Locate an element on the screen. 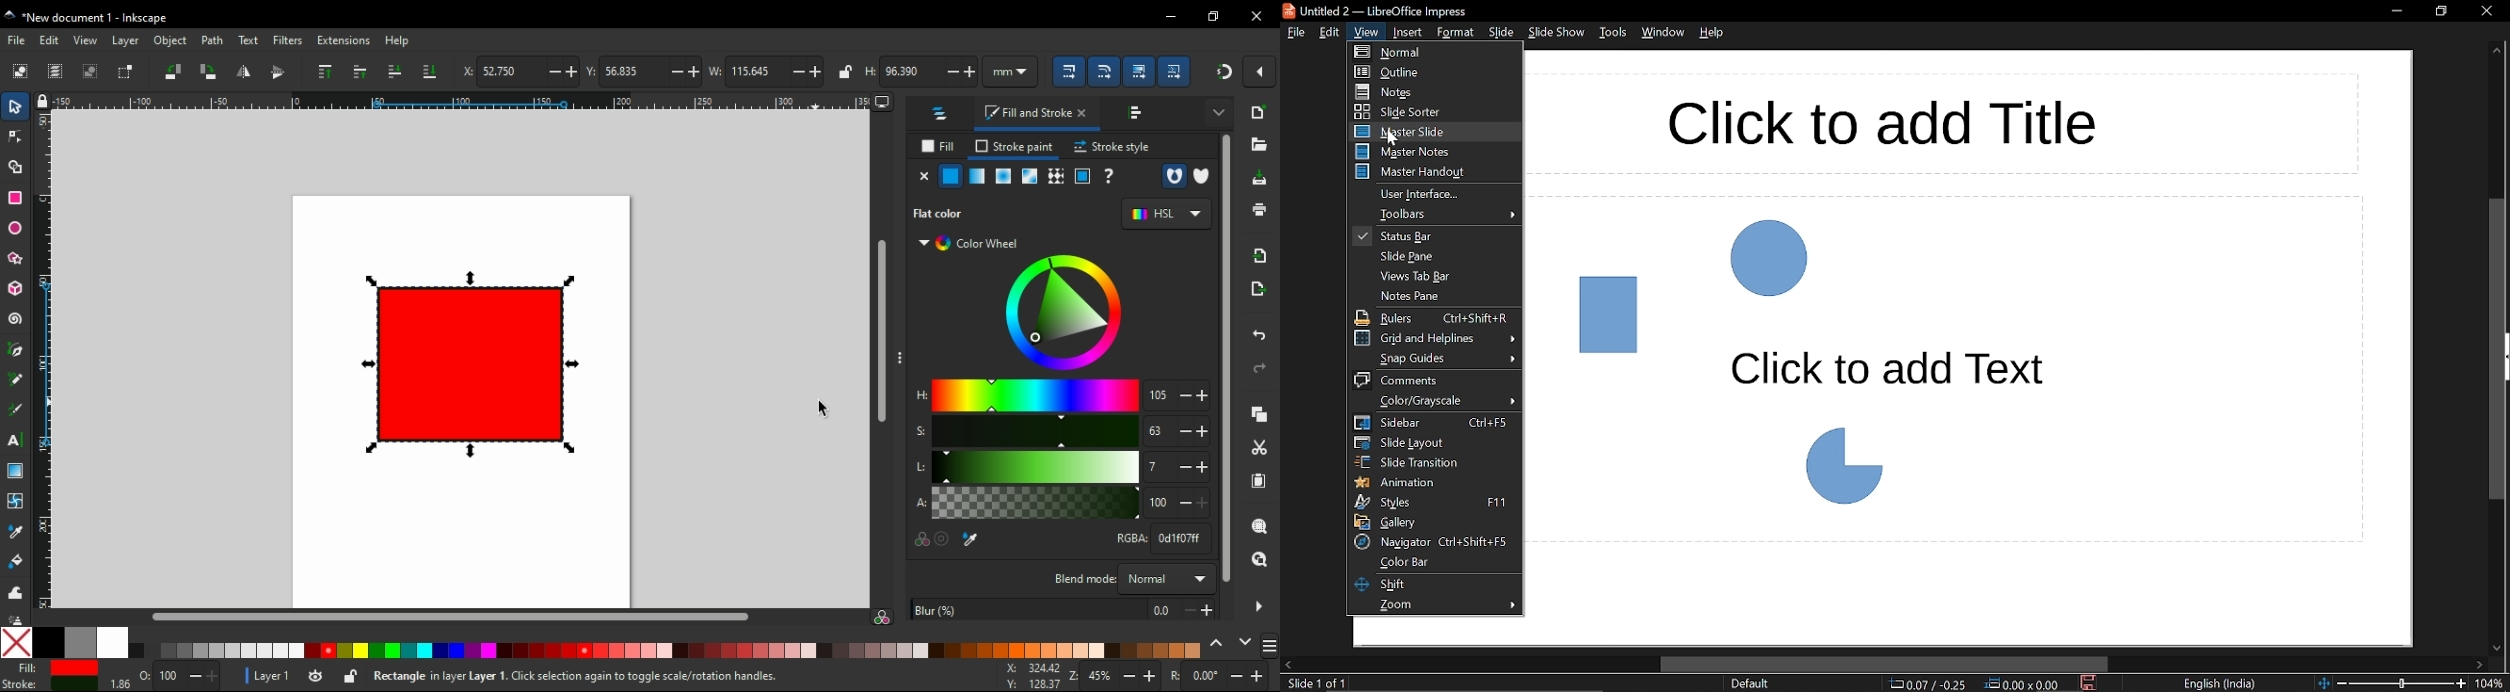 The height and width of the screenshot is (700, 2520). File is located at coordinates (1293, 34).